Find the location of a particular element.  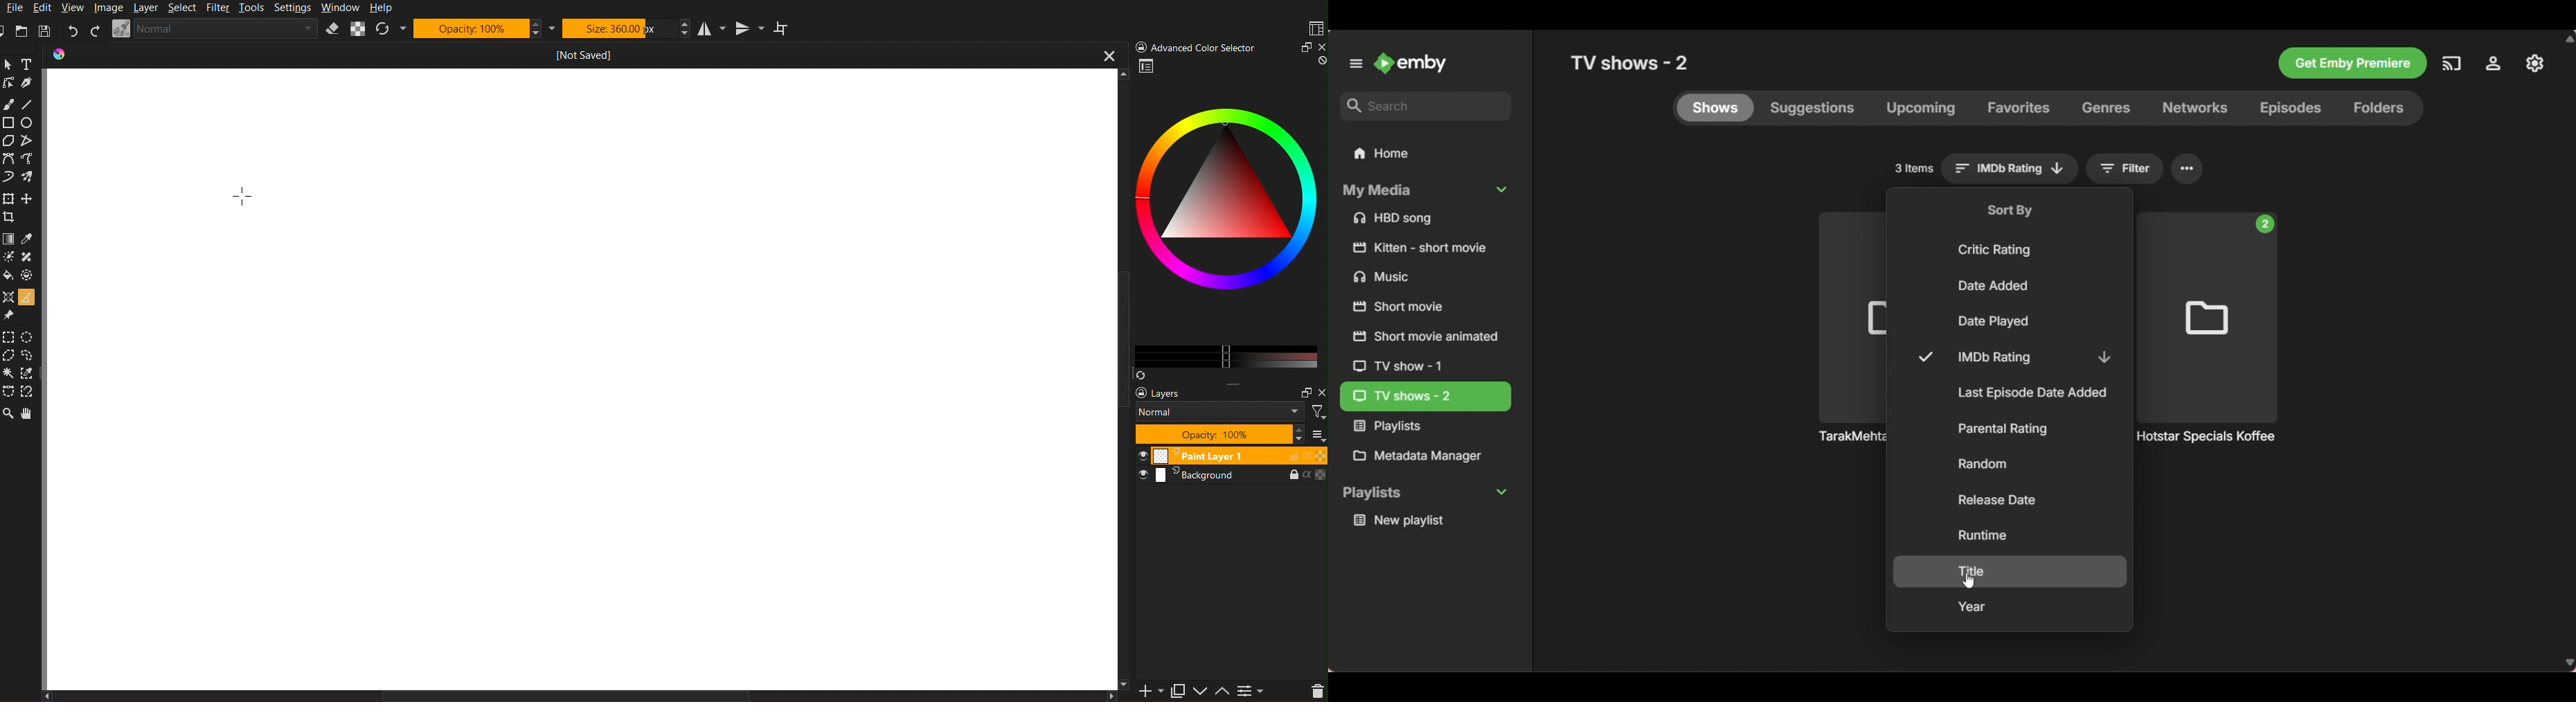

Move is located at coordinates (28, 413).